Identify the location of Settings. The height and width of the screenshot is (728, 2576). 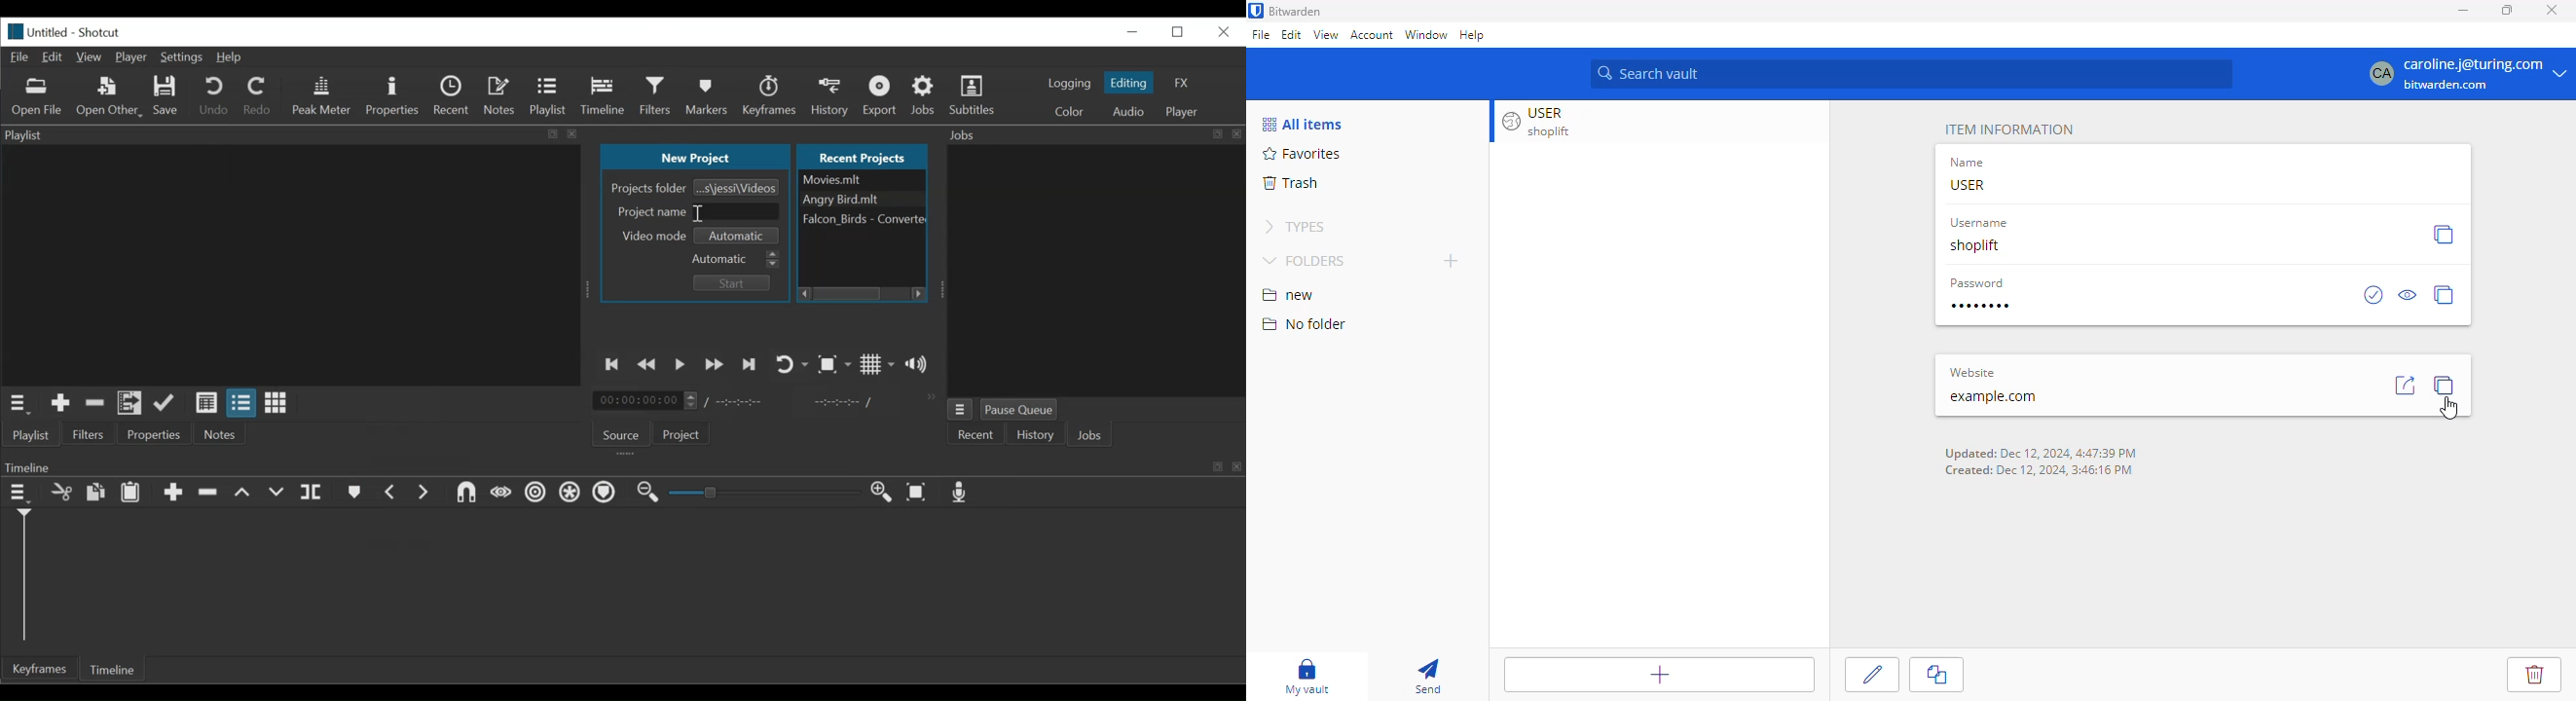
(182, 58).